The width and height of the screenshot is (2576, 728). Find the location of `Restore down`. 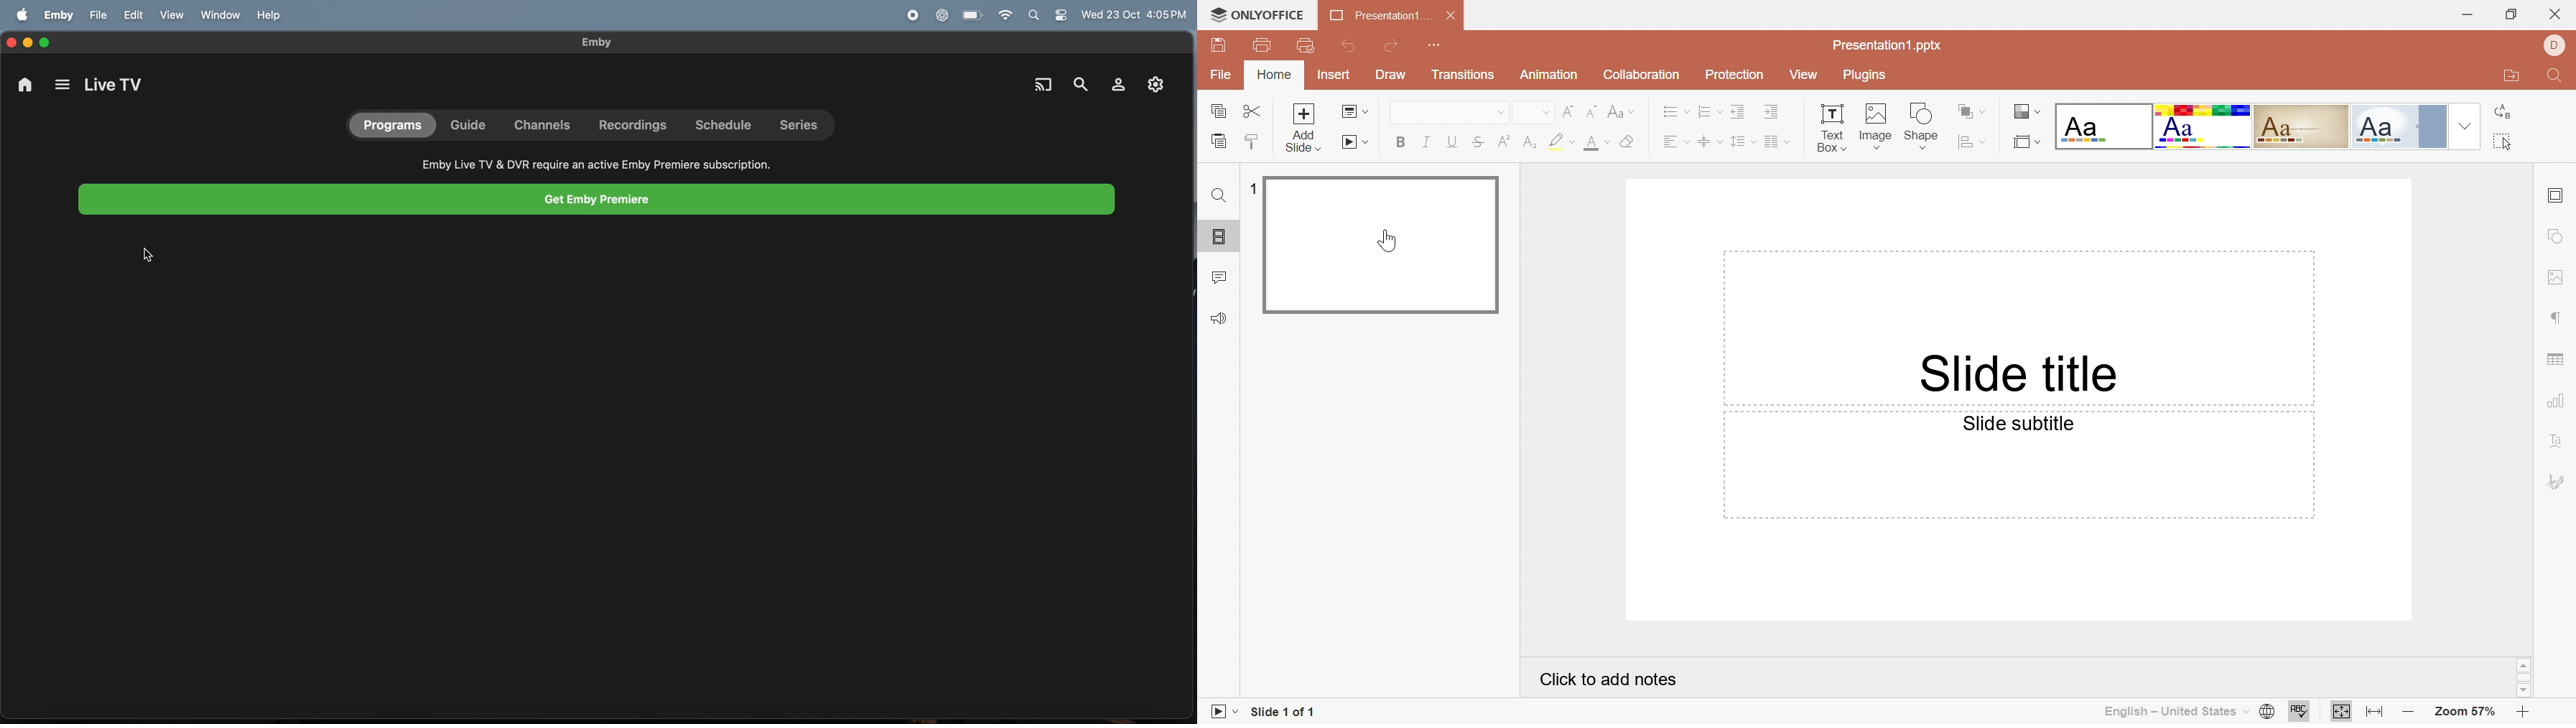

Restore down is located at coordinates (2508, 13).